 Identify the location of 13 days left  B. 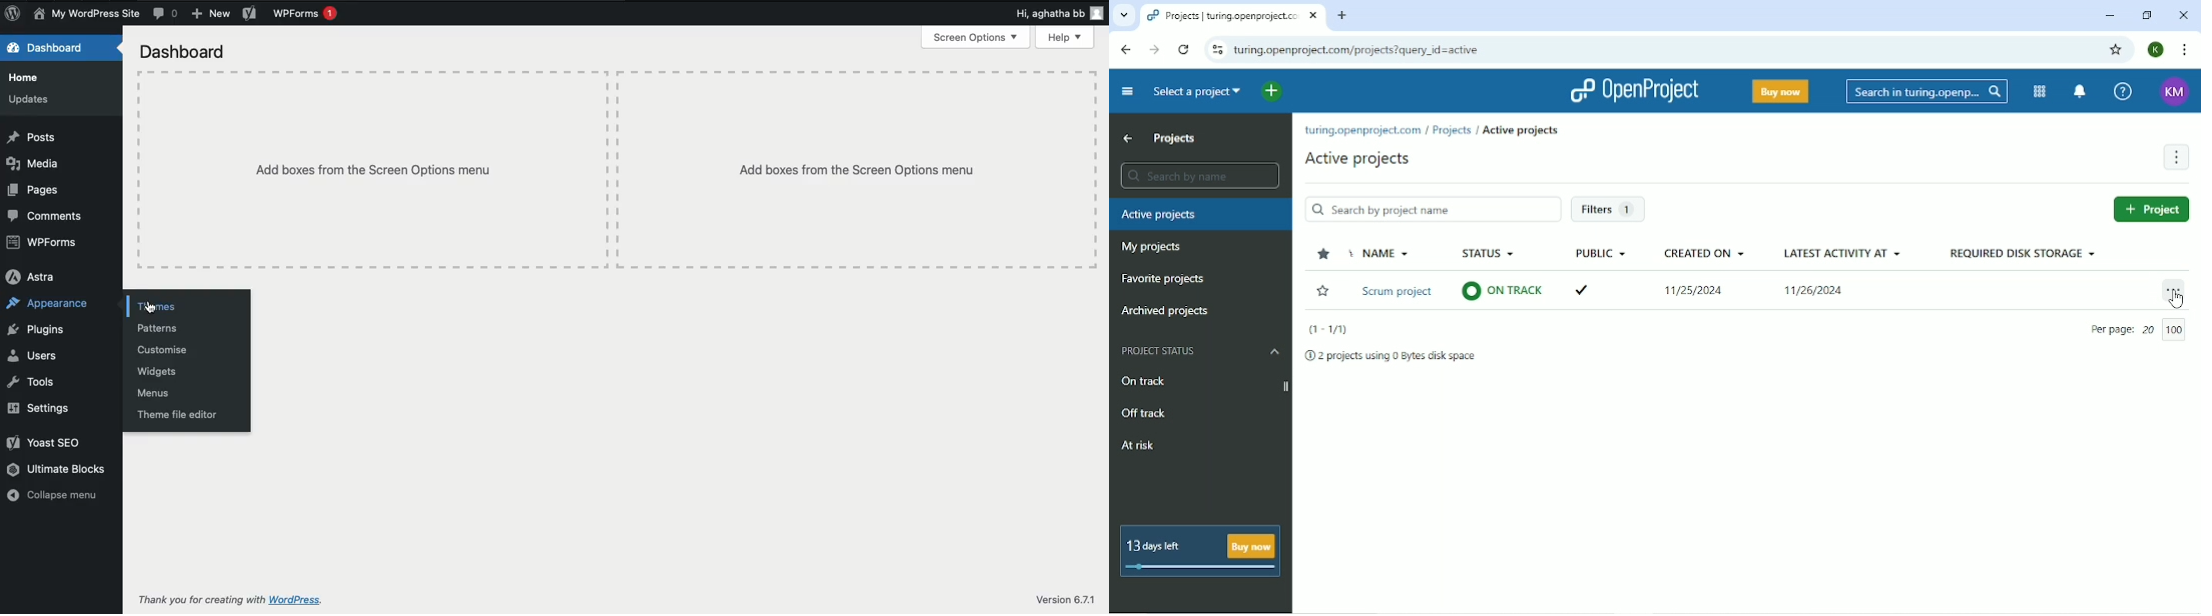
(1164, 542).